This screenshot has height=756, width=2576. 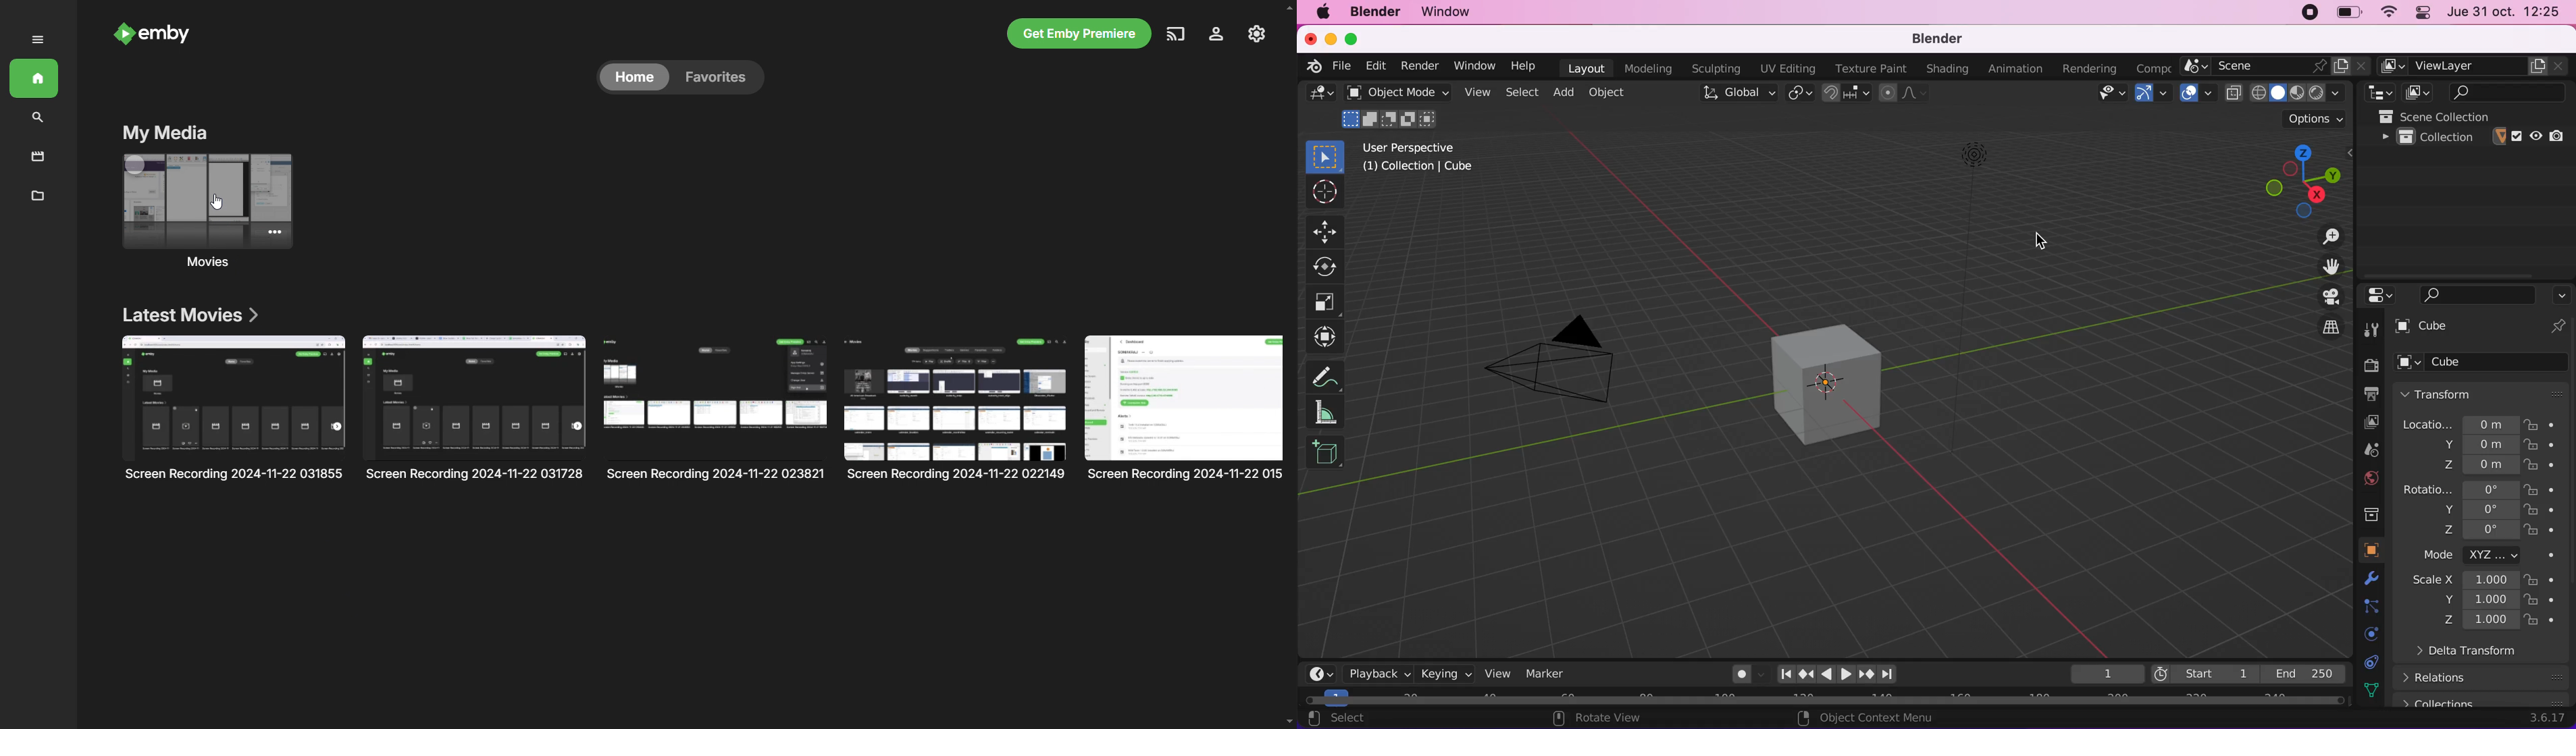 I want to click on particles, so click(x=2368, y=606).